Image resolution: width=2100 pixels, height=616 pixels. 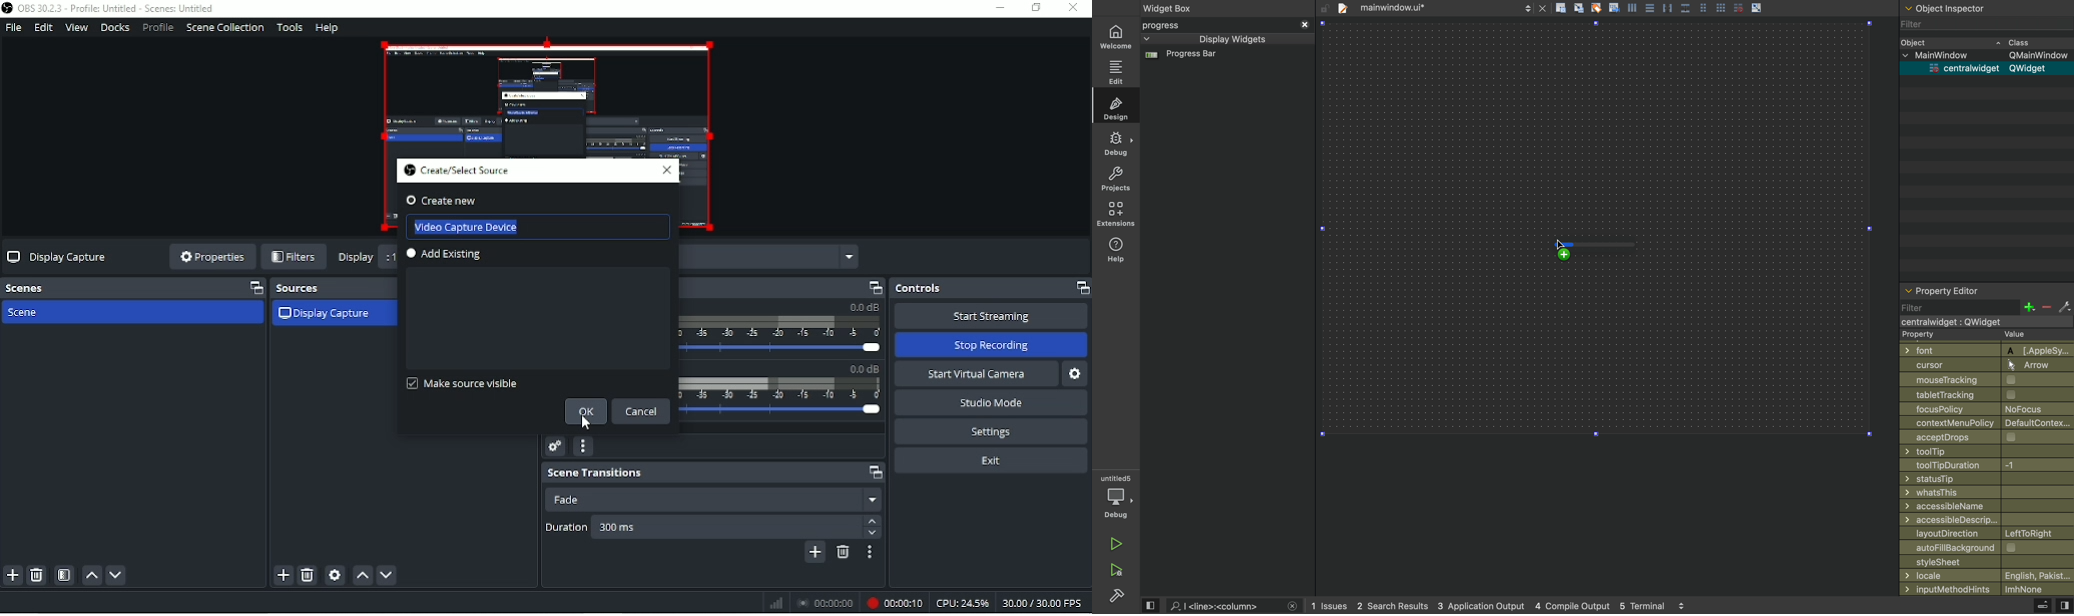 I want to click on Settings , so click(x=1116, y=595).